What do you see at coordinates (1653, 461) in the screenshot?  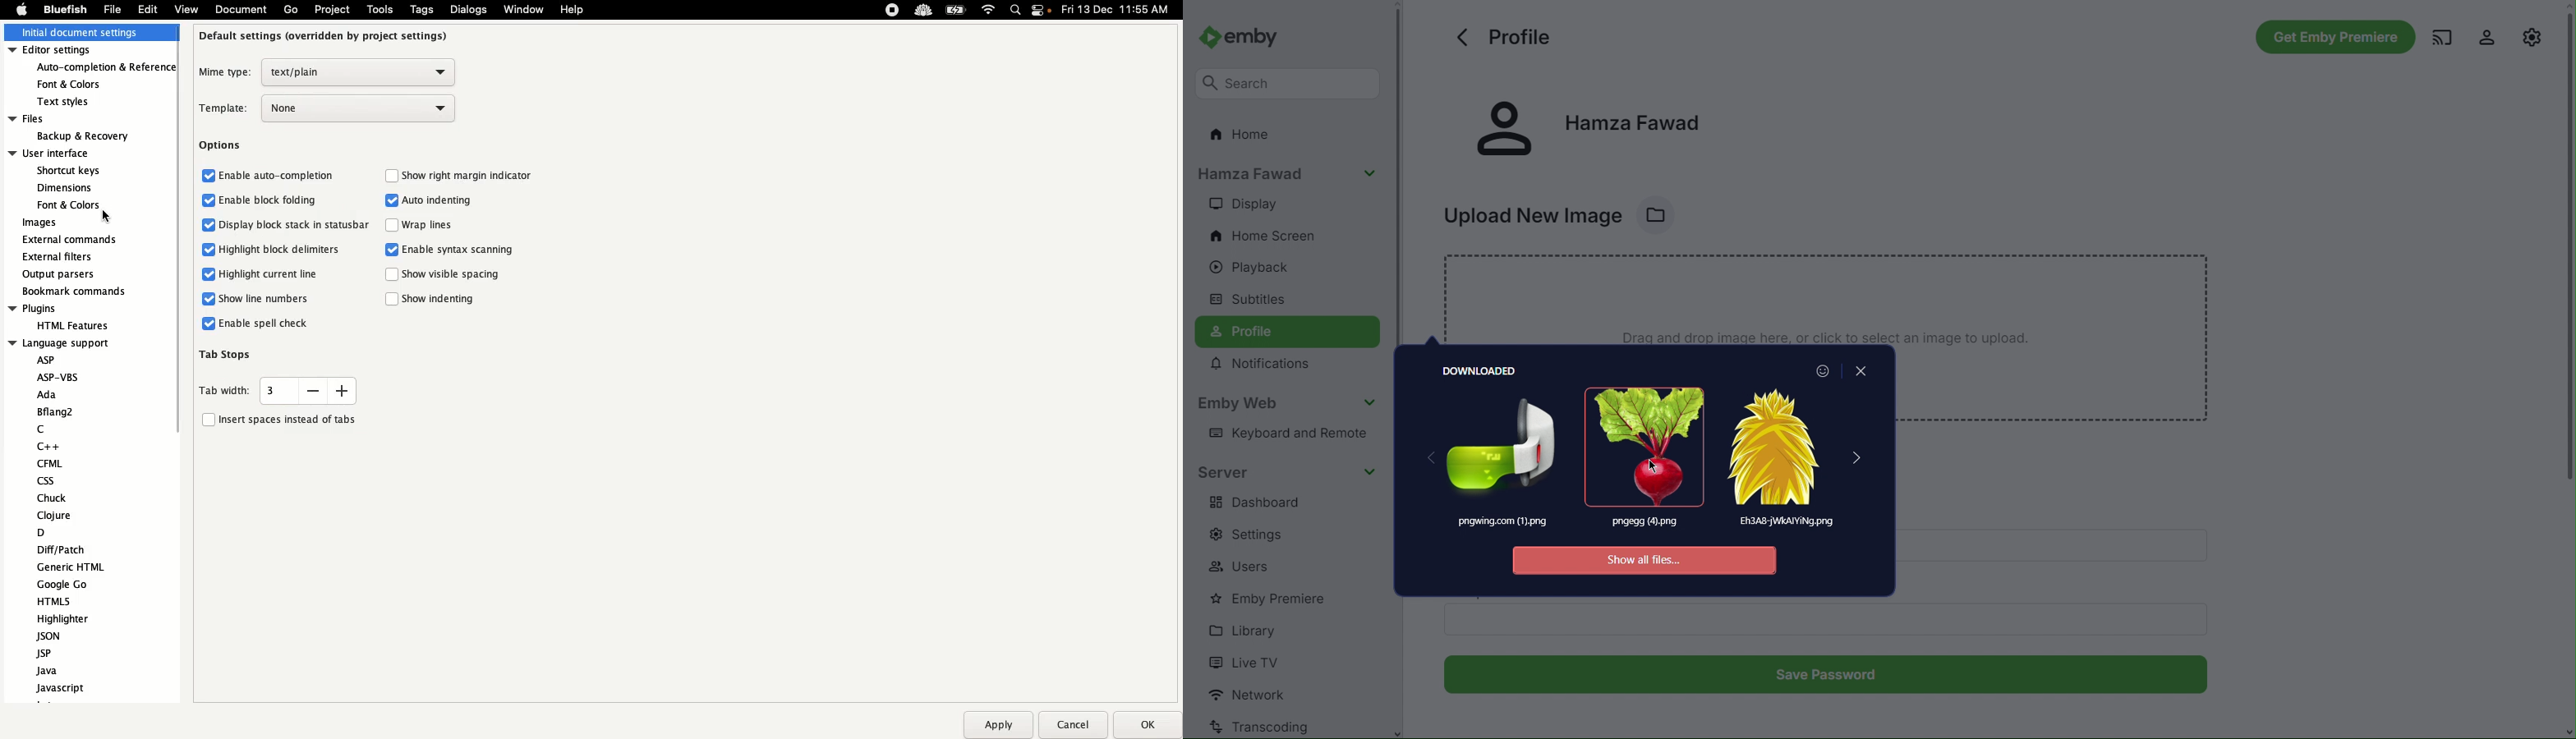 I see `Image 2` at bounding box center [1653, 461].